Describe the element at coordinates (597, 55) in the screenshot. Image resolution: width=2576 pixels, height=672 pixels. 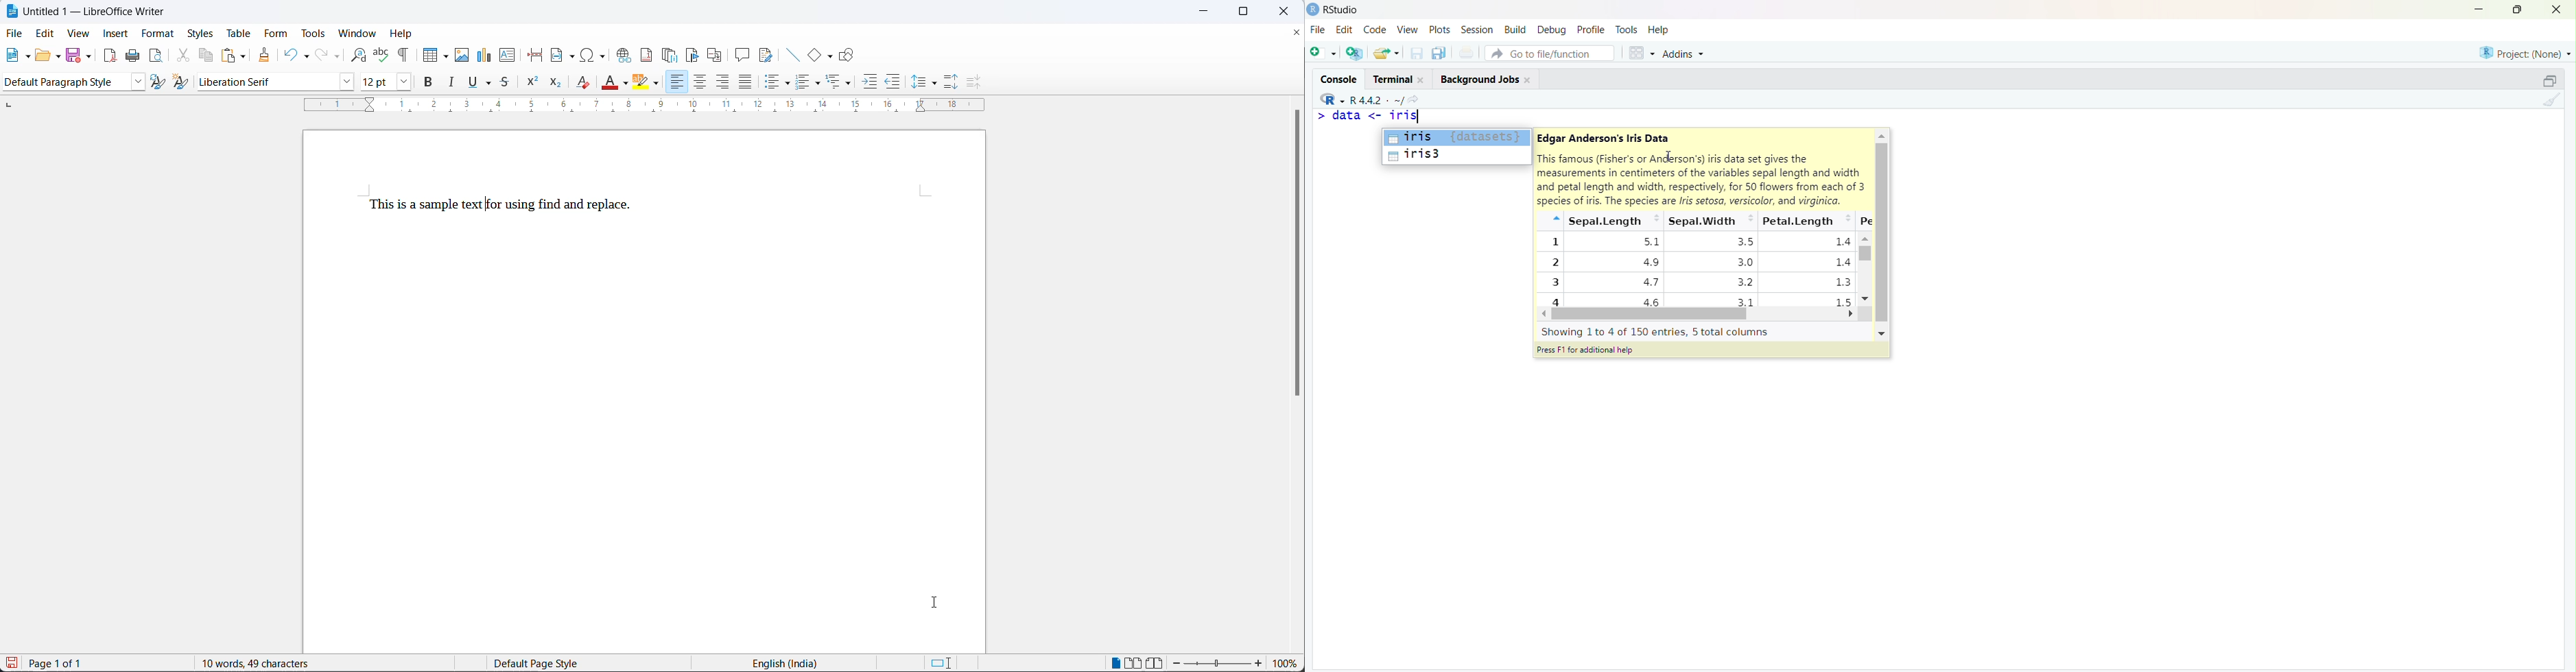
I see `insert special characters` at that location.